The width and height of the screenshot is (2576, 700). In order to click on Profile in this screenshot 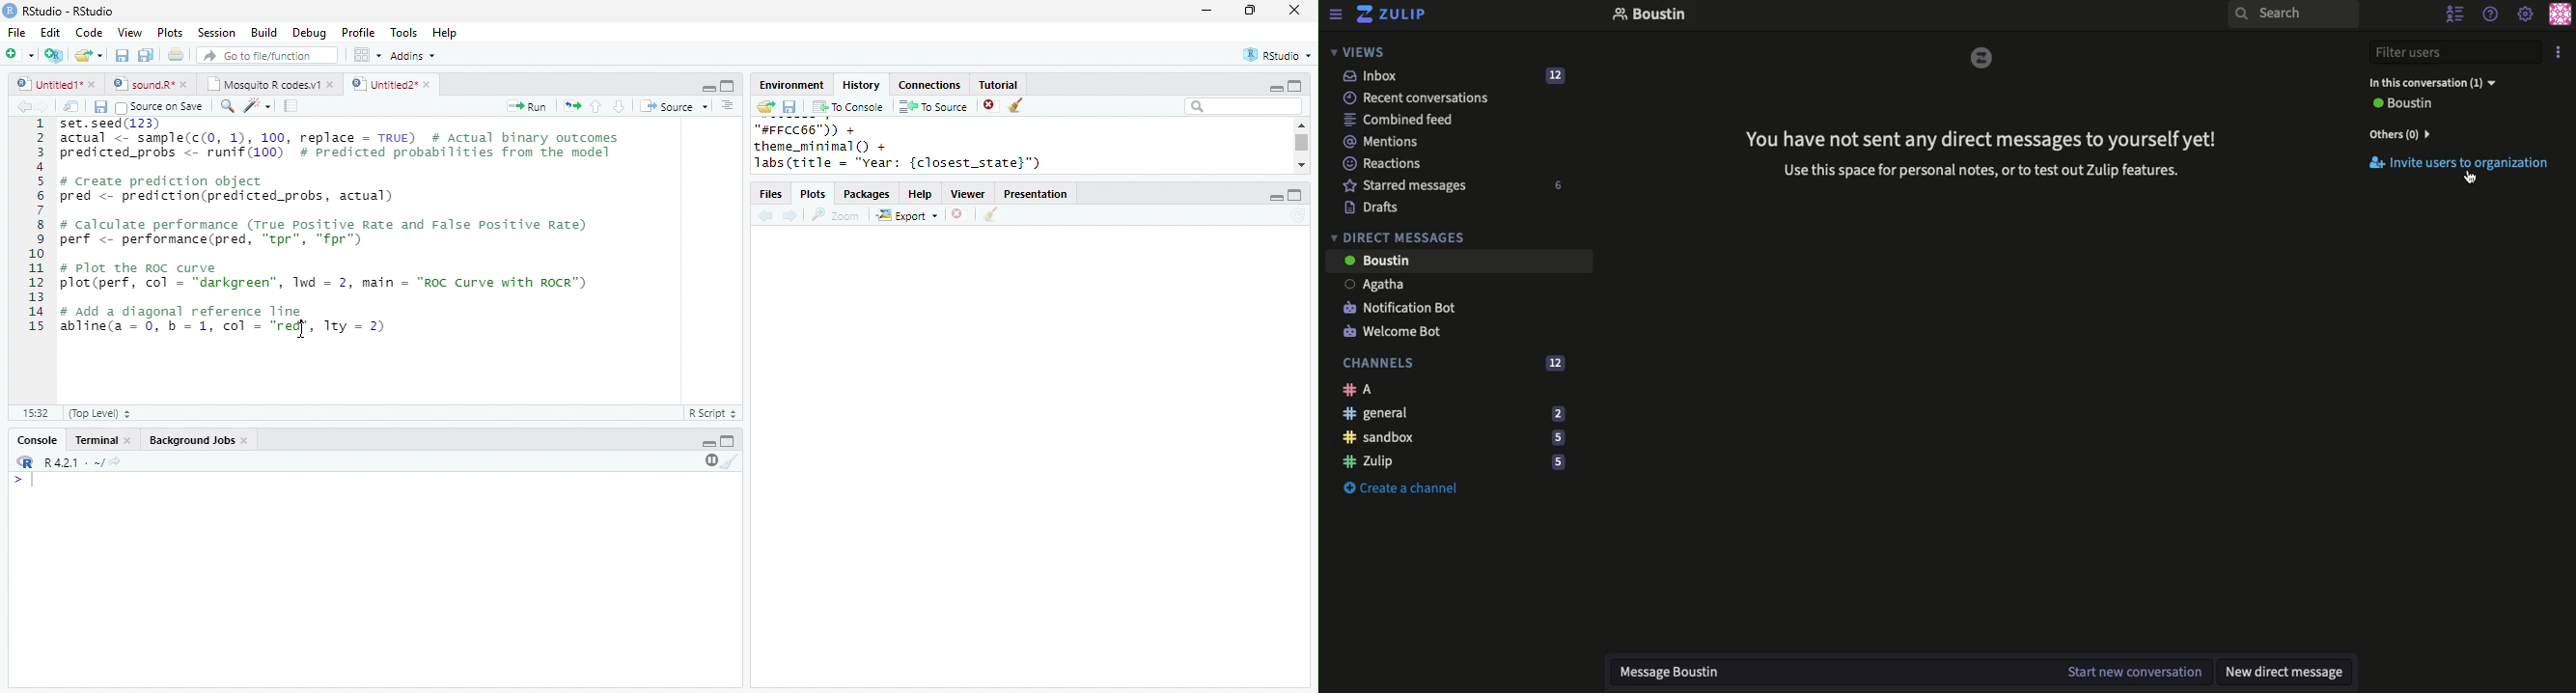, I will do `click(358, 32)`.